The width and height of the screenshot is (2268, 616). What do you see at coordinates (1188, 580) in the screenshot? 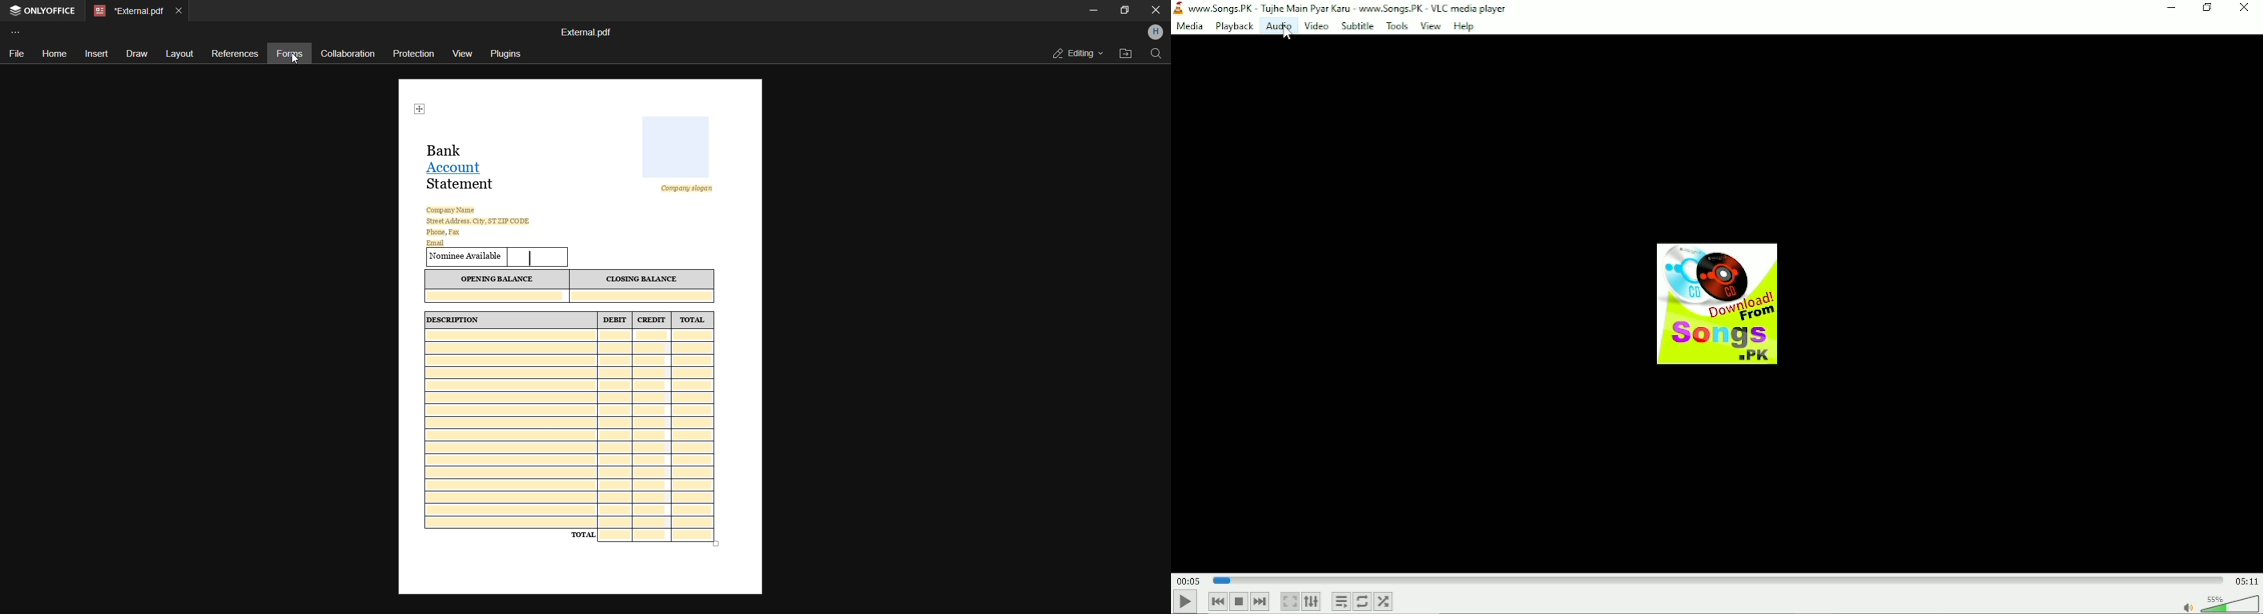
I see `Elapsed time` at bounding box center [1188, 580].